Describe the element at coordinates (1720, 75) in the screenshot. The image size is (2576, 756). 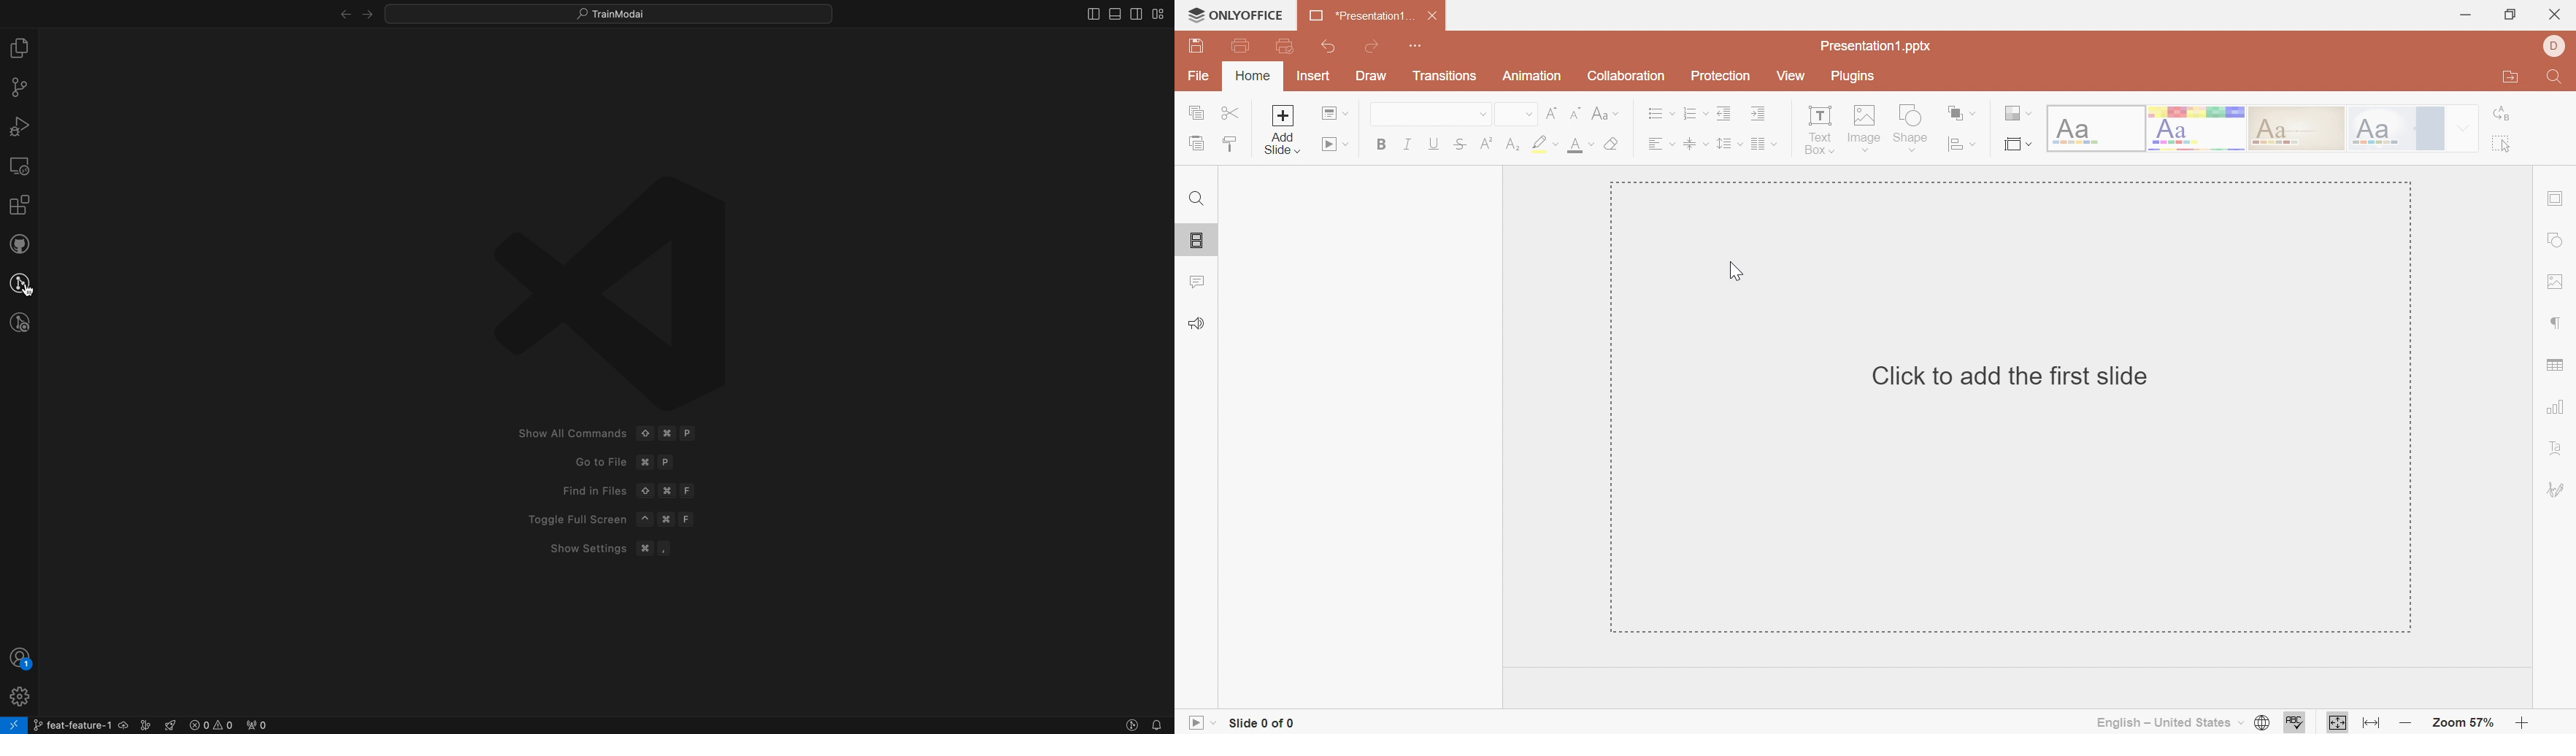
I see `Protection` at that location.